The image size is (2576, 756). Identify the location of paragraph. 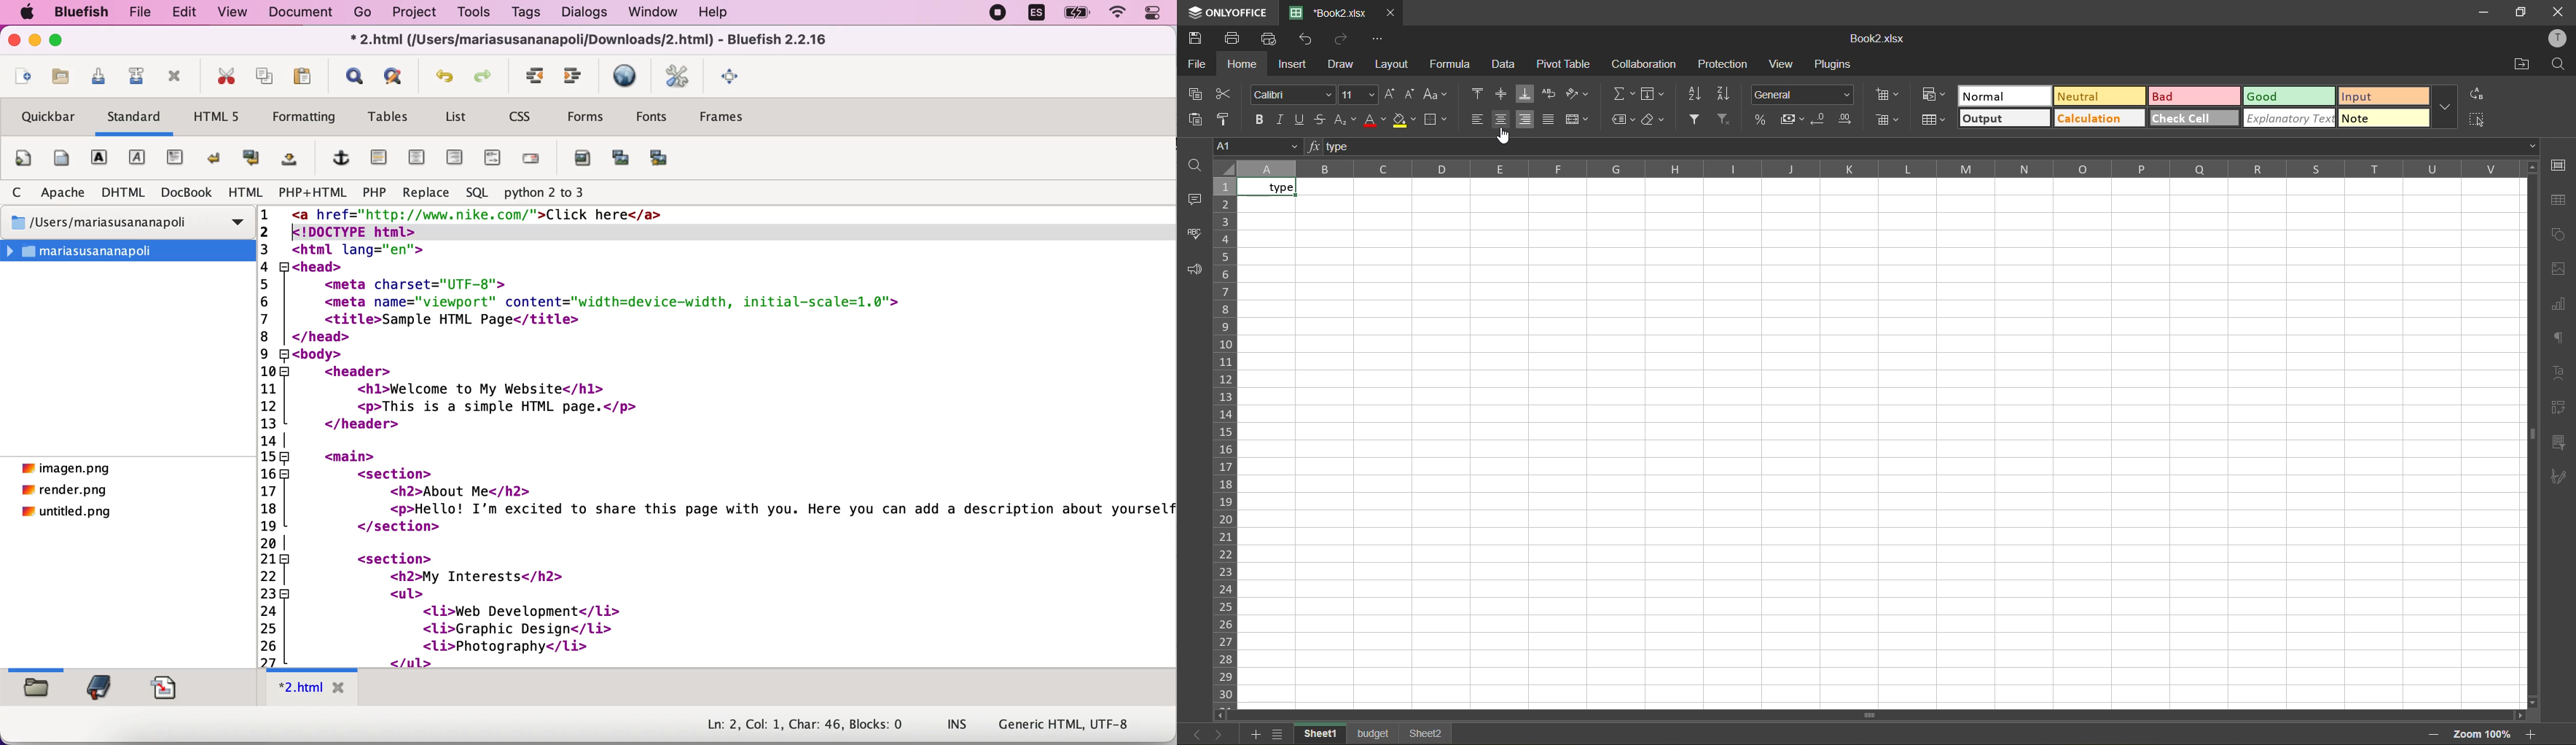
(2558, 480).